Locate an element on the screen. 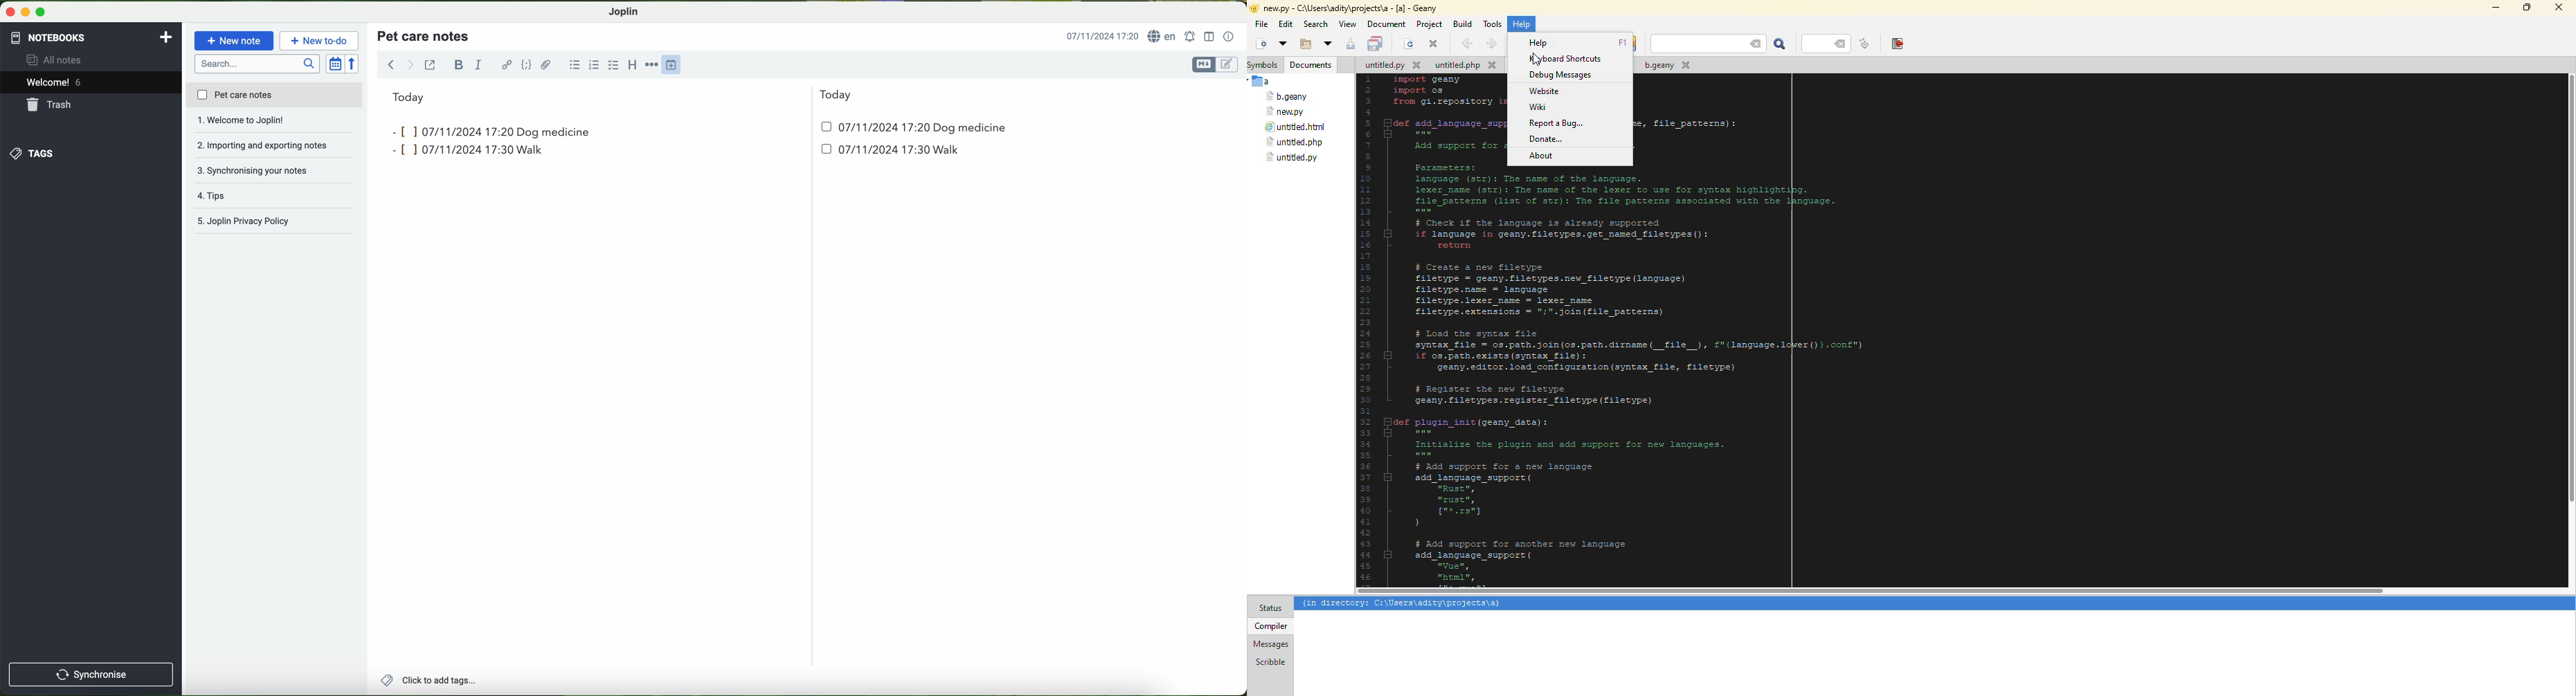  Joplin privacy policy is located at coordinates (275, 196).